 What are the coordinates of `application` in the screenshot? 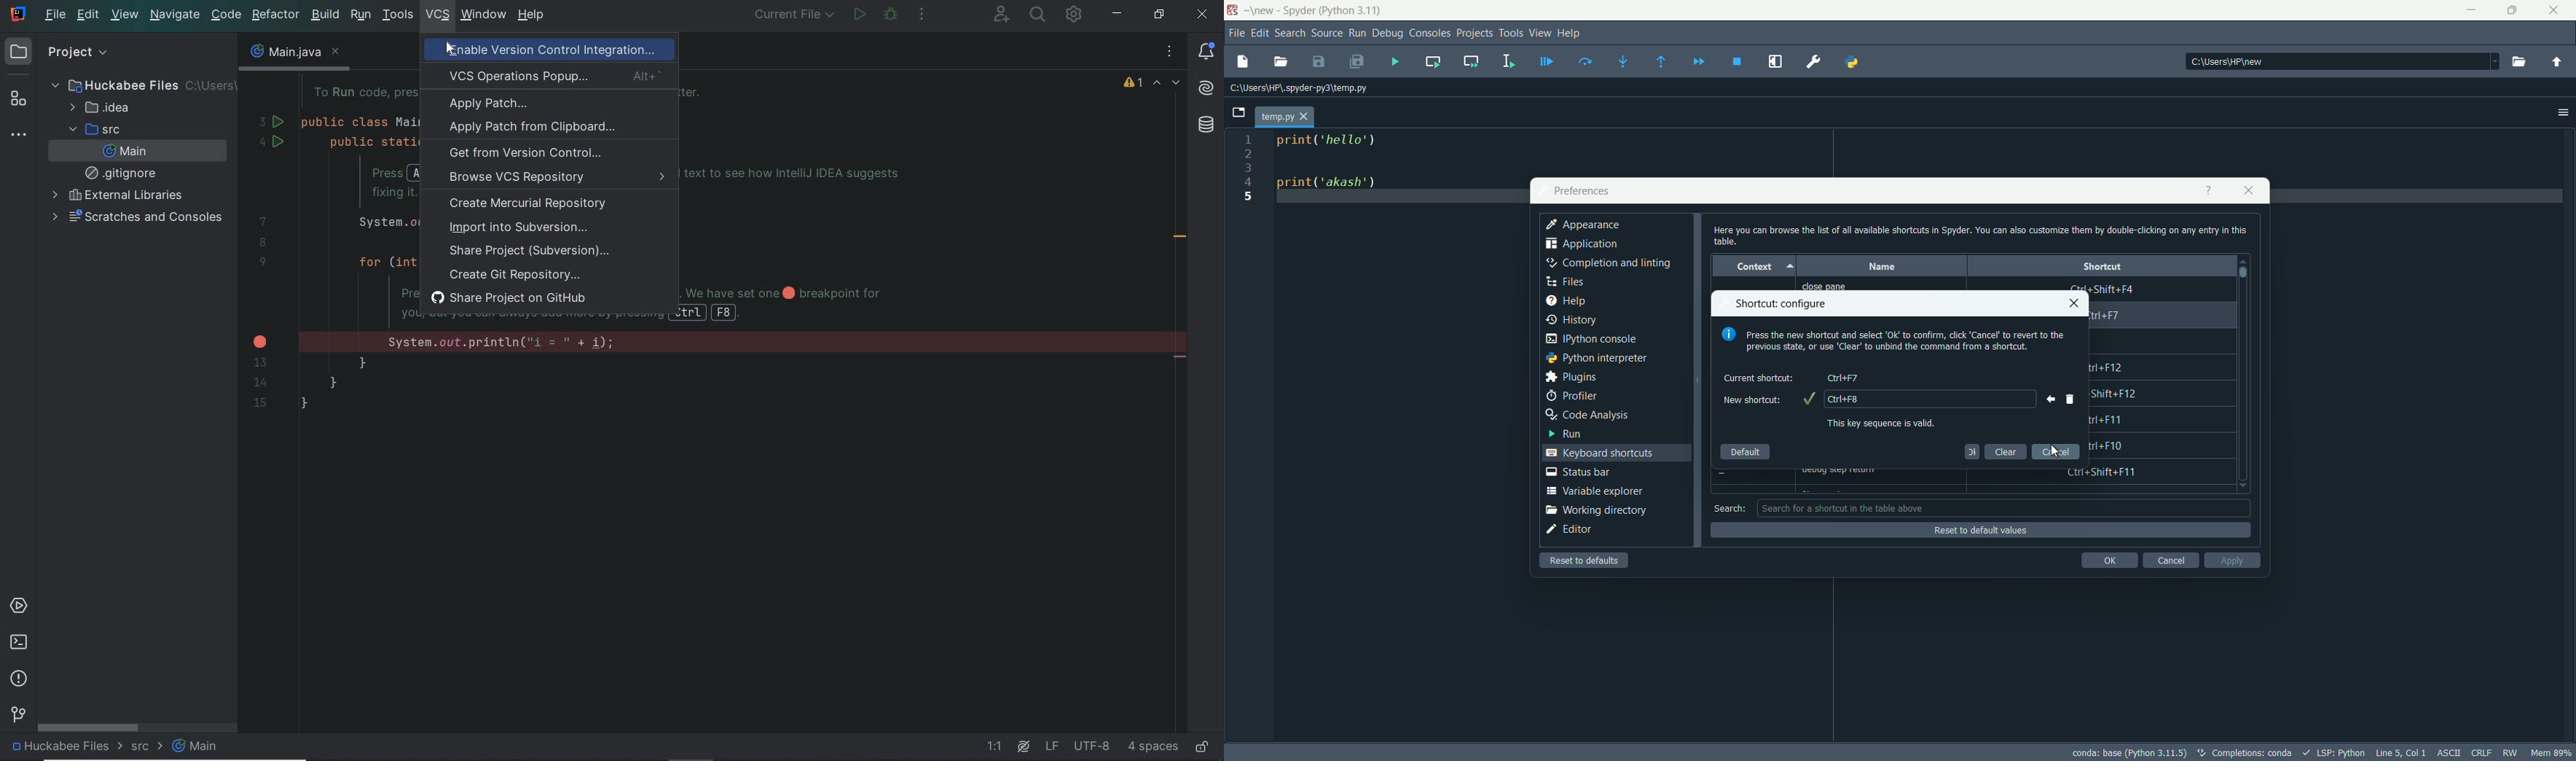 It's located at (1582, 246).